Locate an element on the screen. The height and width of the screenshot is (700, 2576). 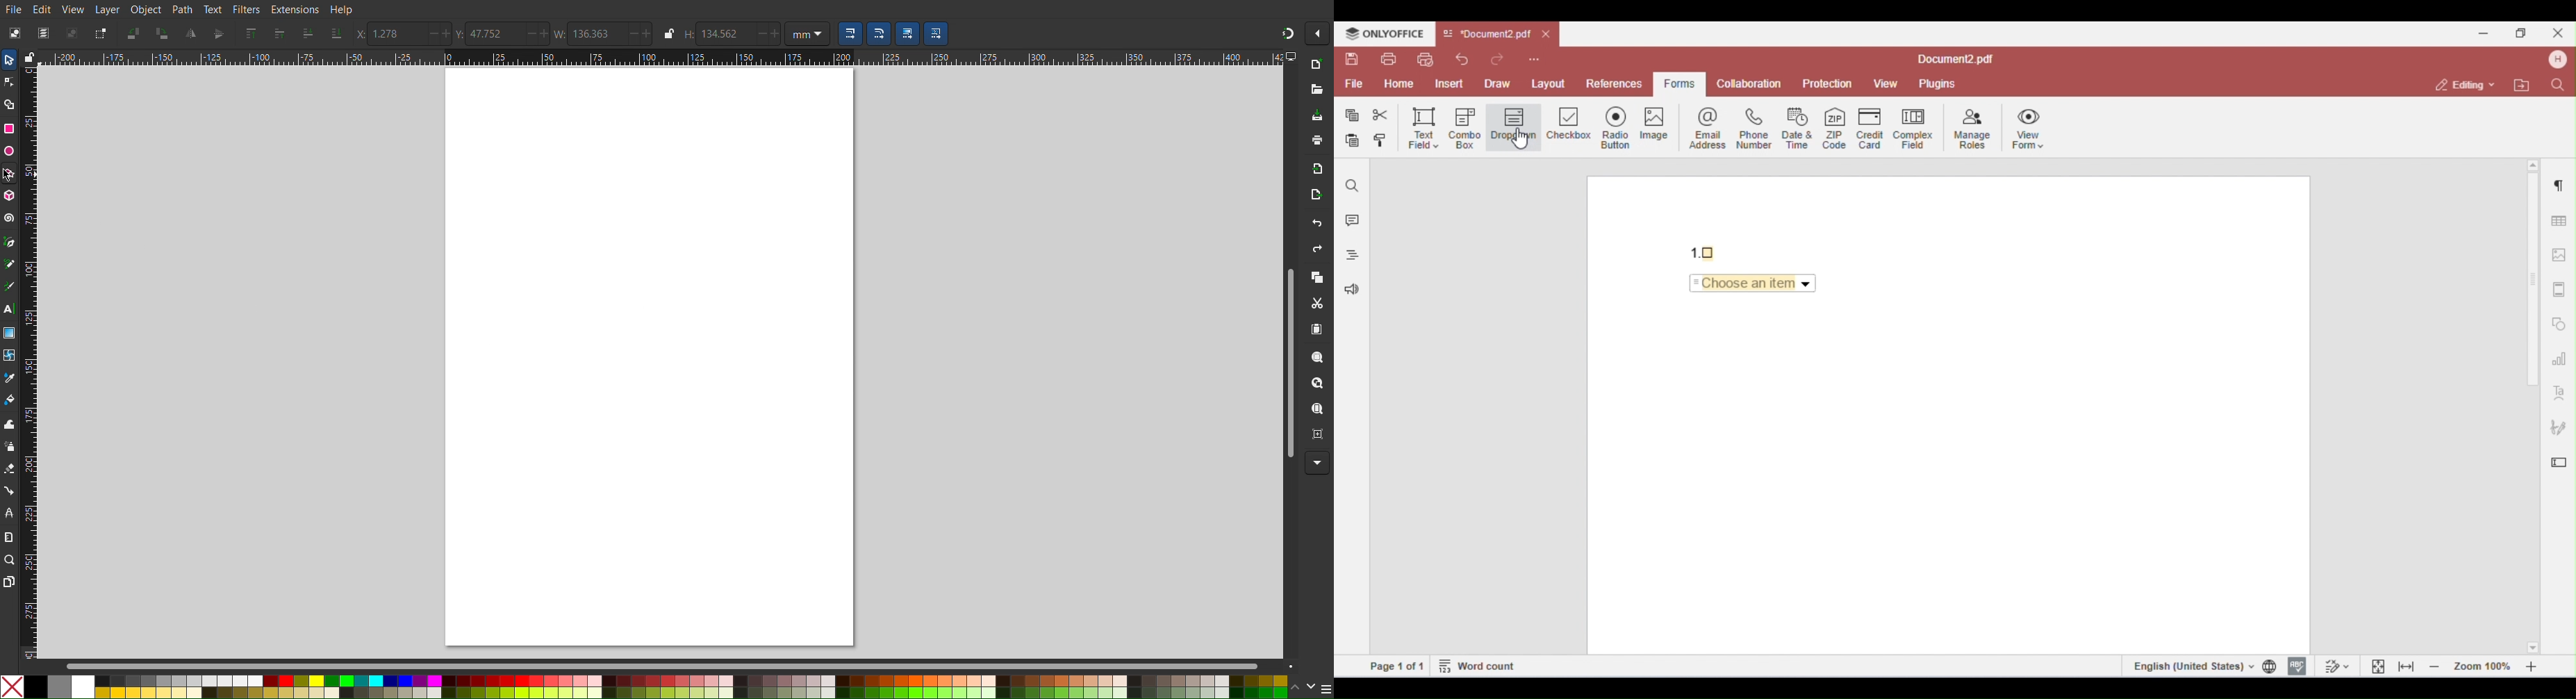
Horizontal Ruler is located at coordinates (660, 57).